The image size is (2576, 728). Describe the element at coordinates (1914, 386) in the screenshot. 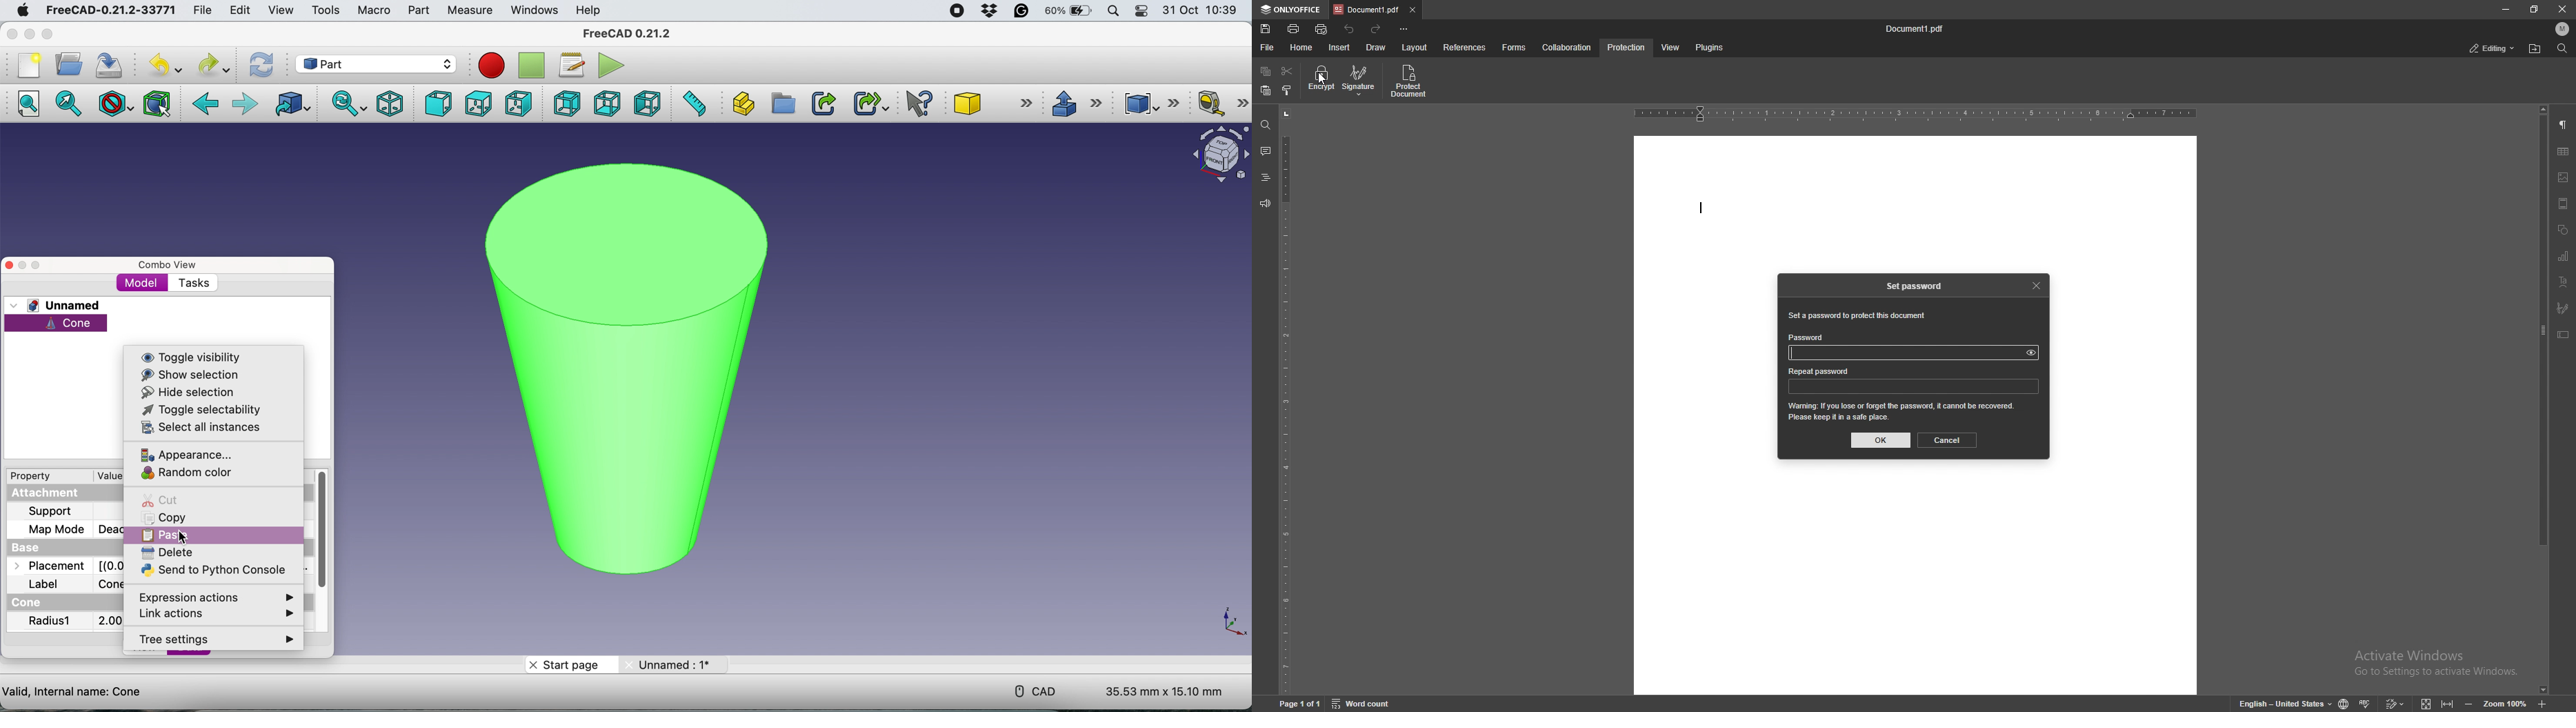

I see `password input` at that location.